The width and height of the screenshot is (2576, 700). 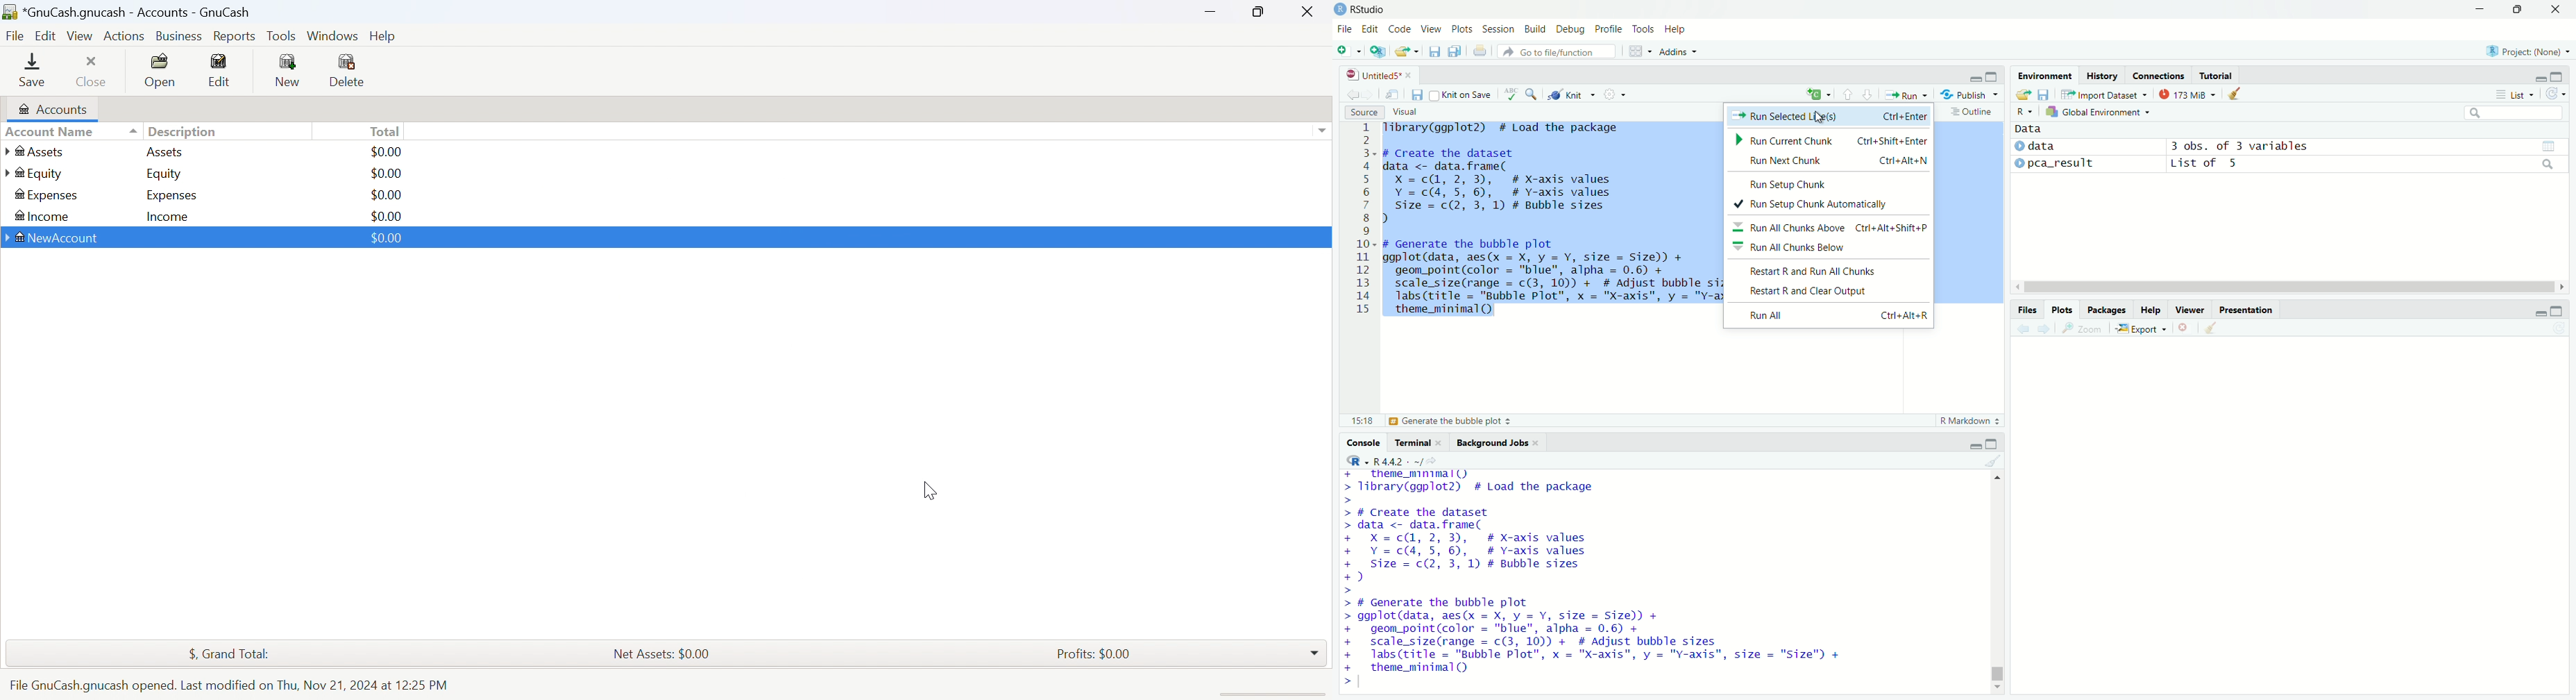 What do you see at coordinates (32, 69) in the screenshot?
I see `Save` at bounding box center [32, 69].